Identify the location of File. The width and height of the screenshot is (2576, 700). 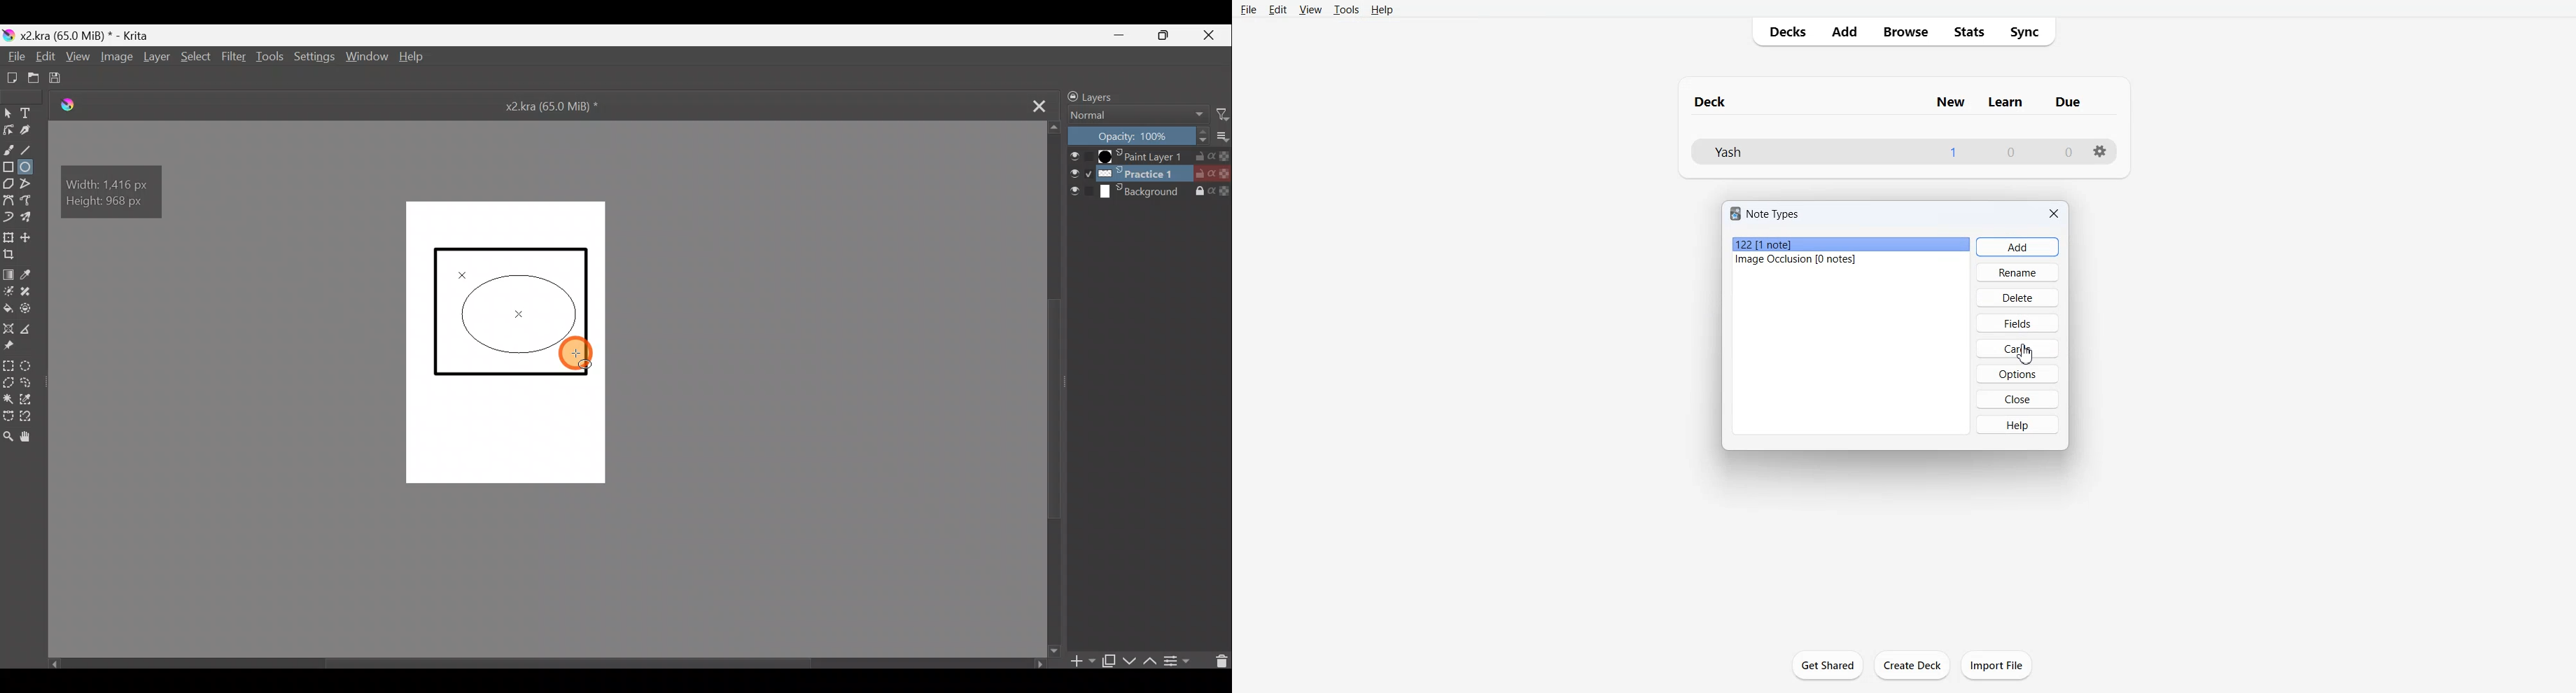
(13, 57).